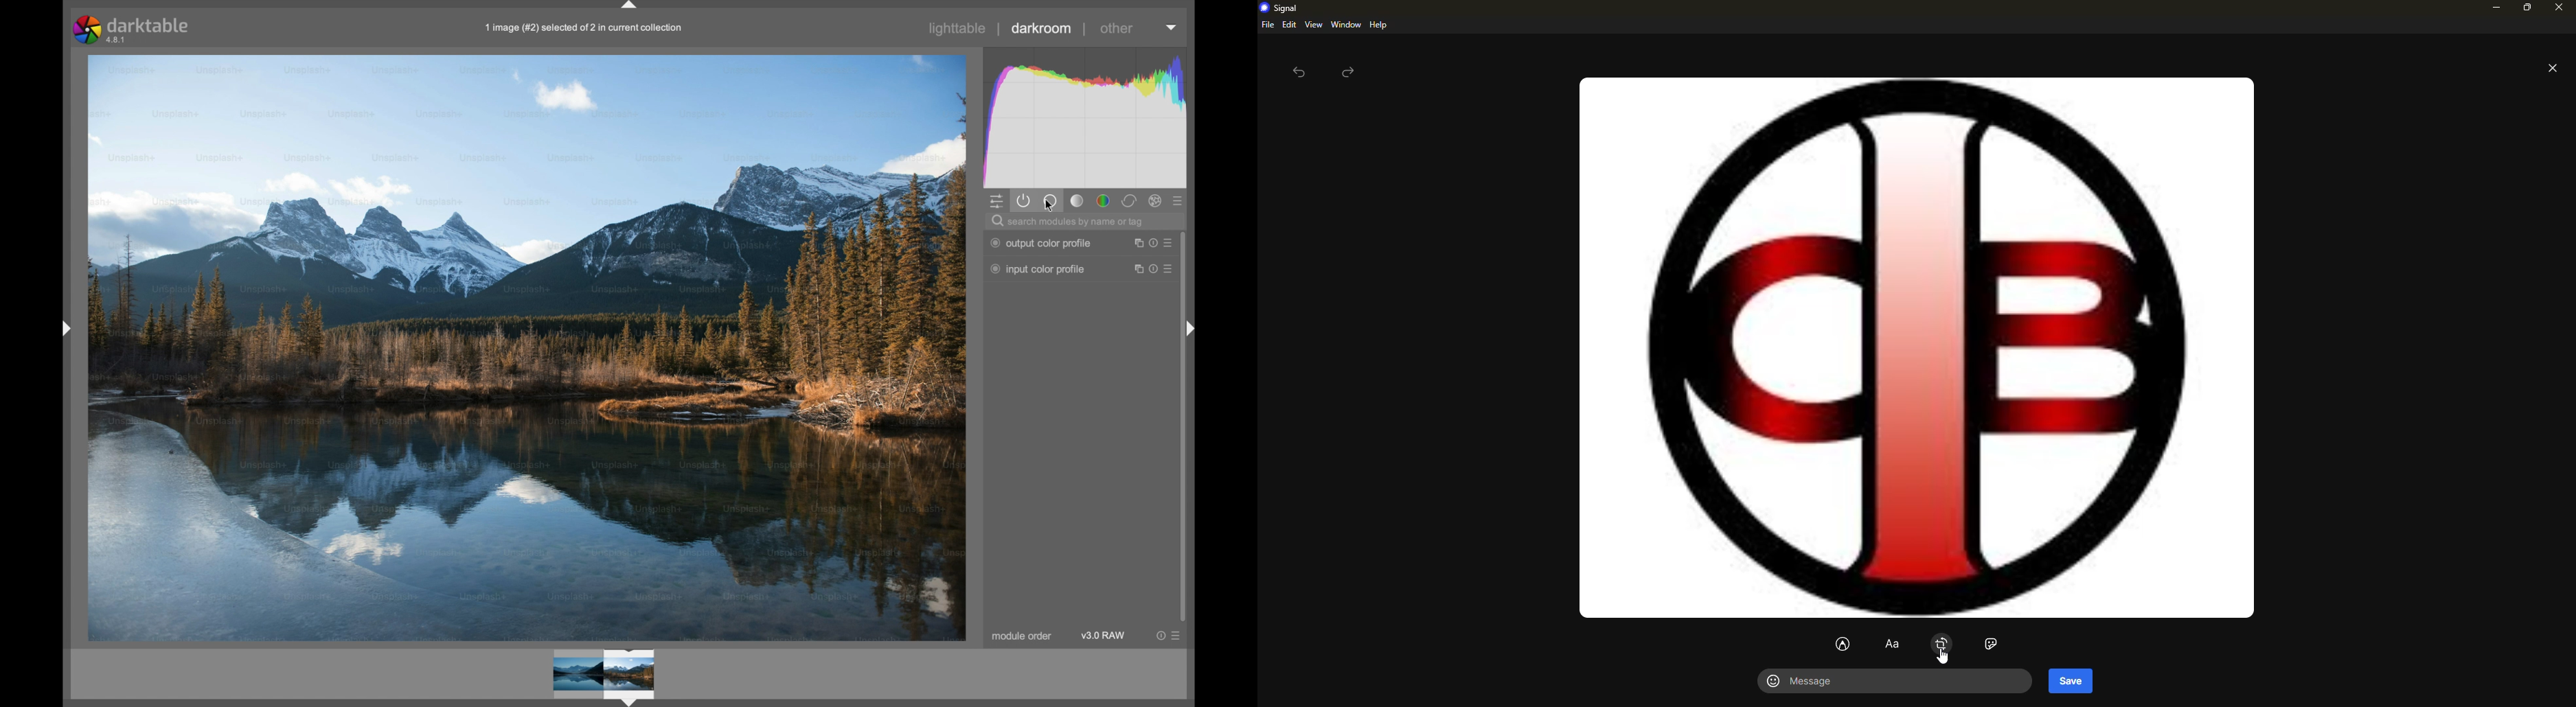 This screenshot has width=2576, height=728. What do you see at coordinates (1279, 9) in the screenshot?
I see `signal` at bounding box center [1279, 9].